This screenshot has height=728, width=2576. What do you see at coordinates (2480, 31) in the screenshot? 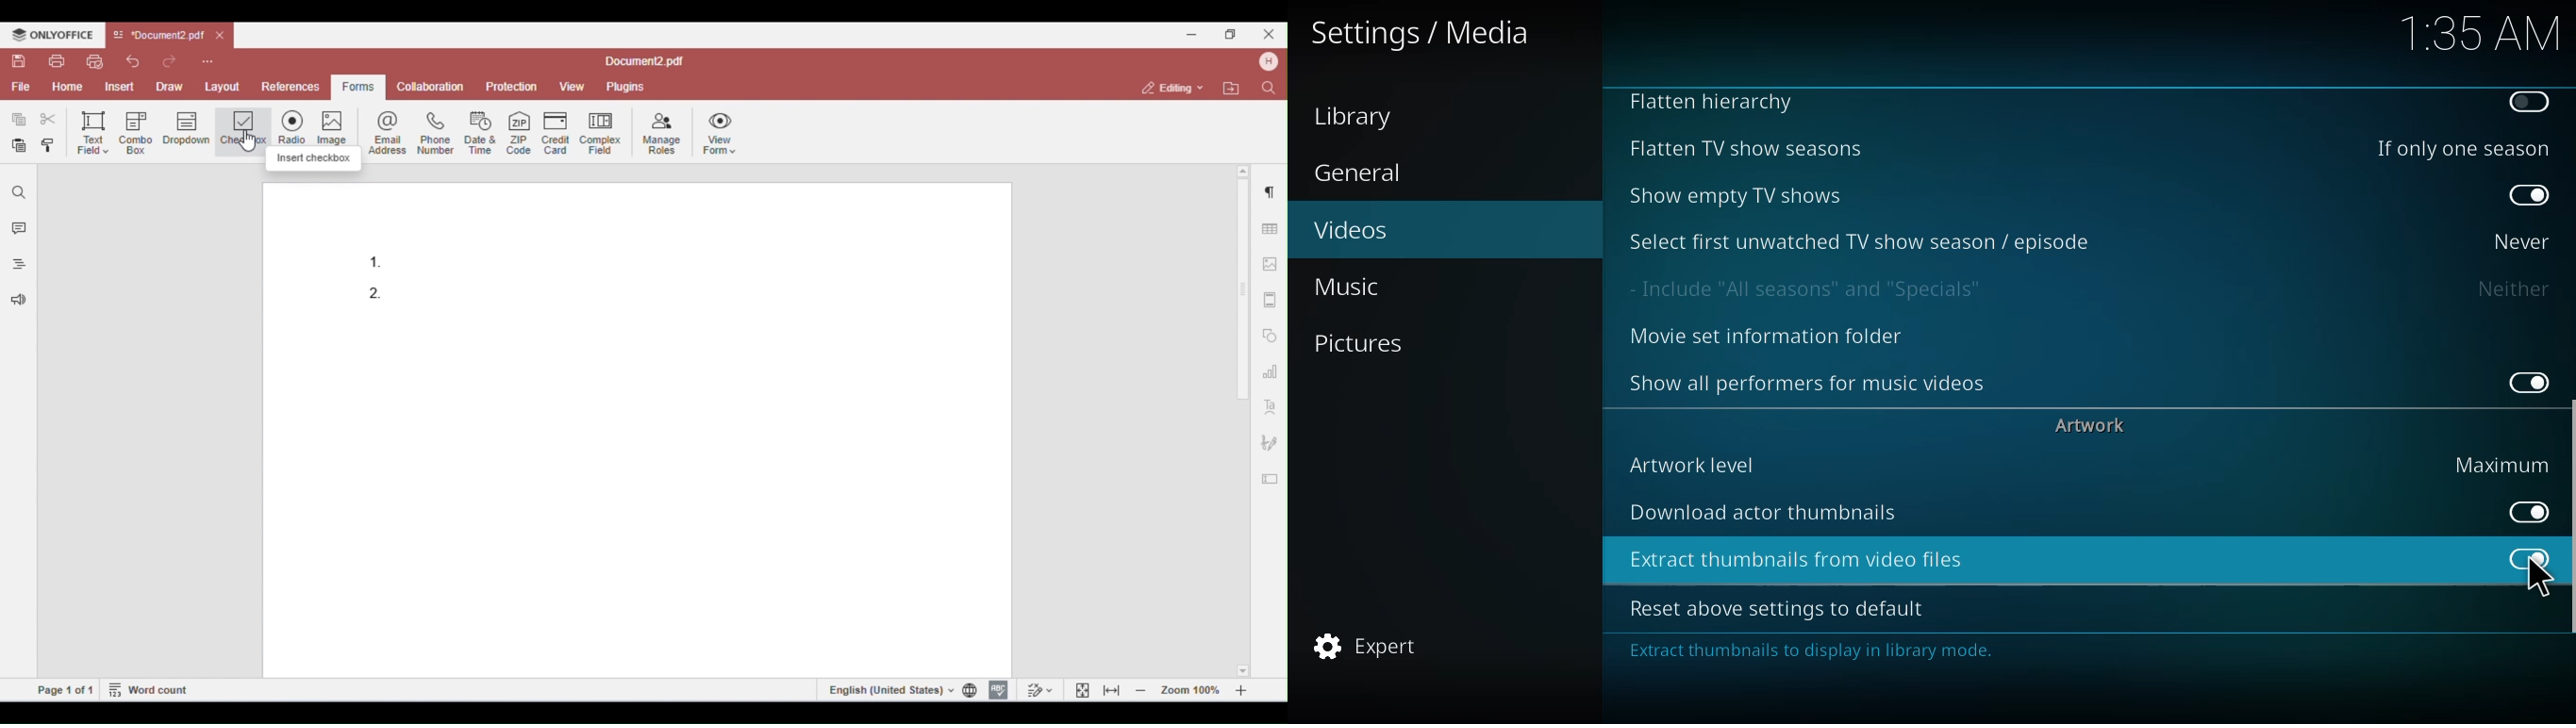
I see `time` at bounding box center [2480, 31].